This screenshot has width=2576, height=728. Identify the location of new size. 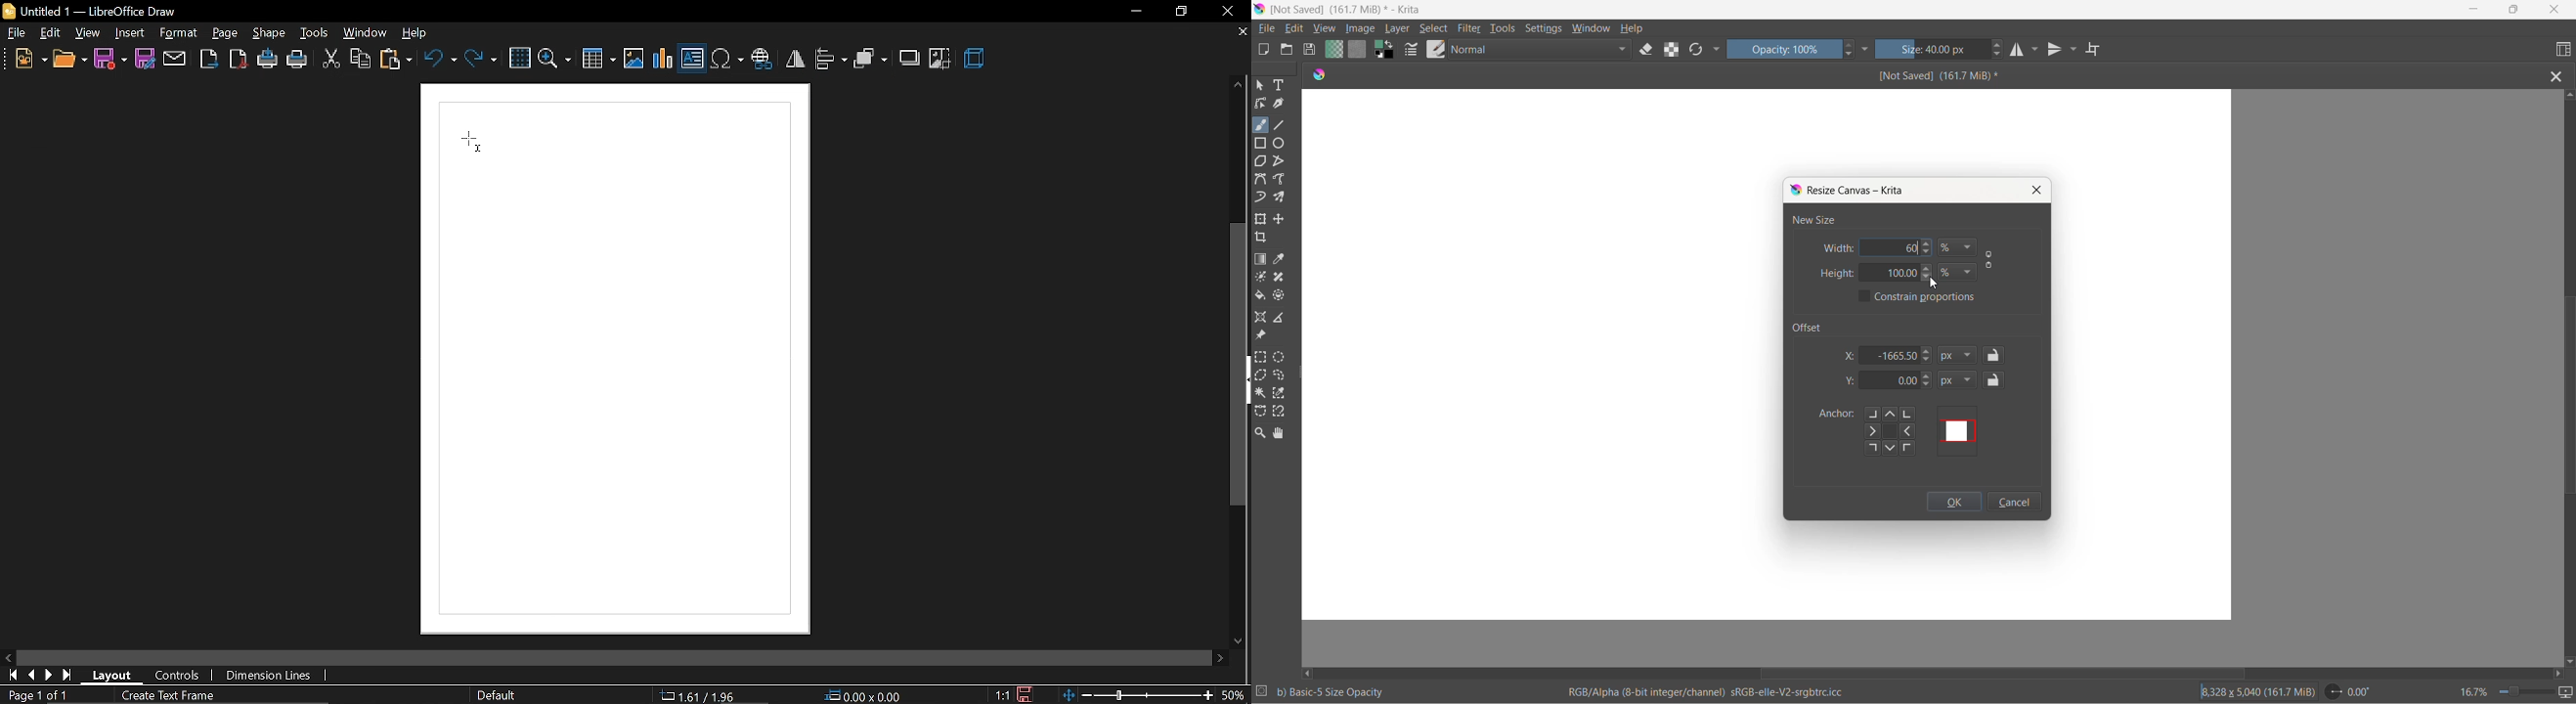
(1814, 219).